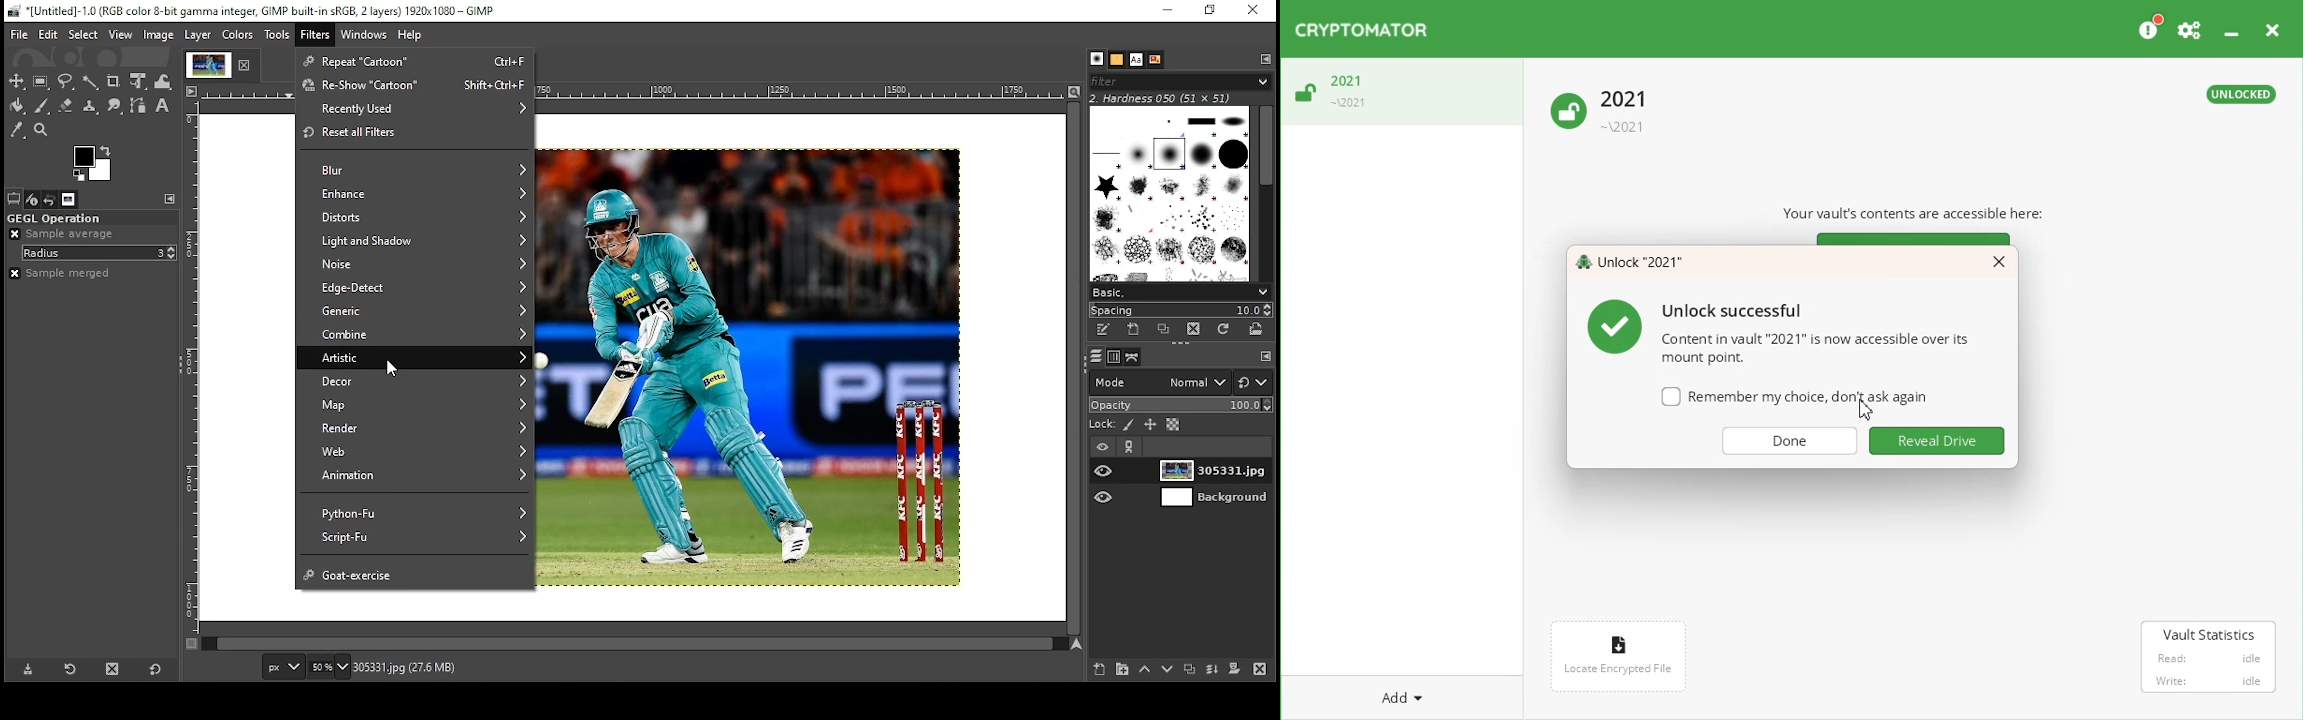  What do you see at coordinates (1161, 382) in the screenshot?
I see `mode` at bounding box center [1161, 382].